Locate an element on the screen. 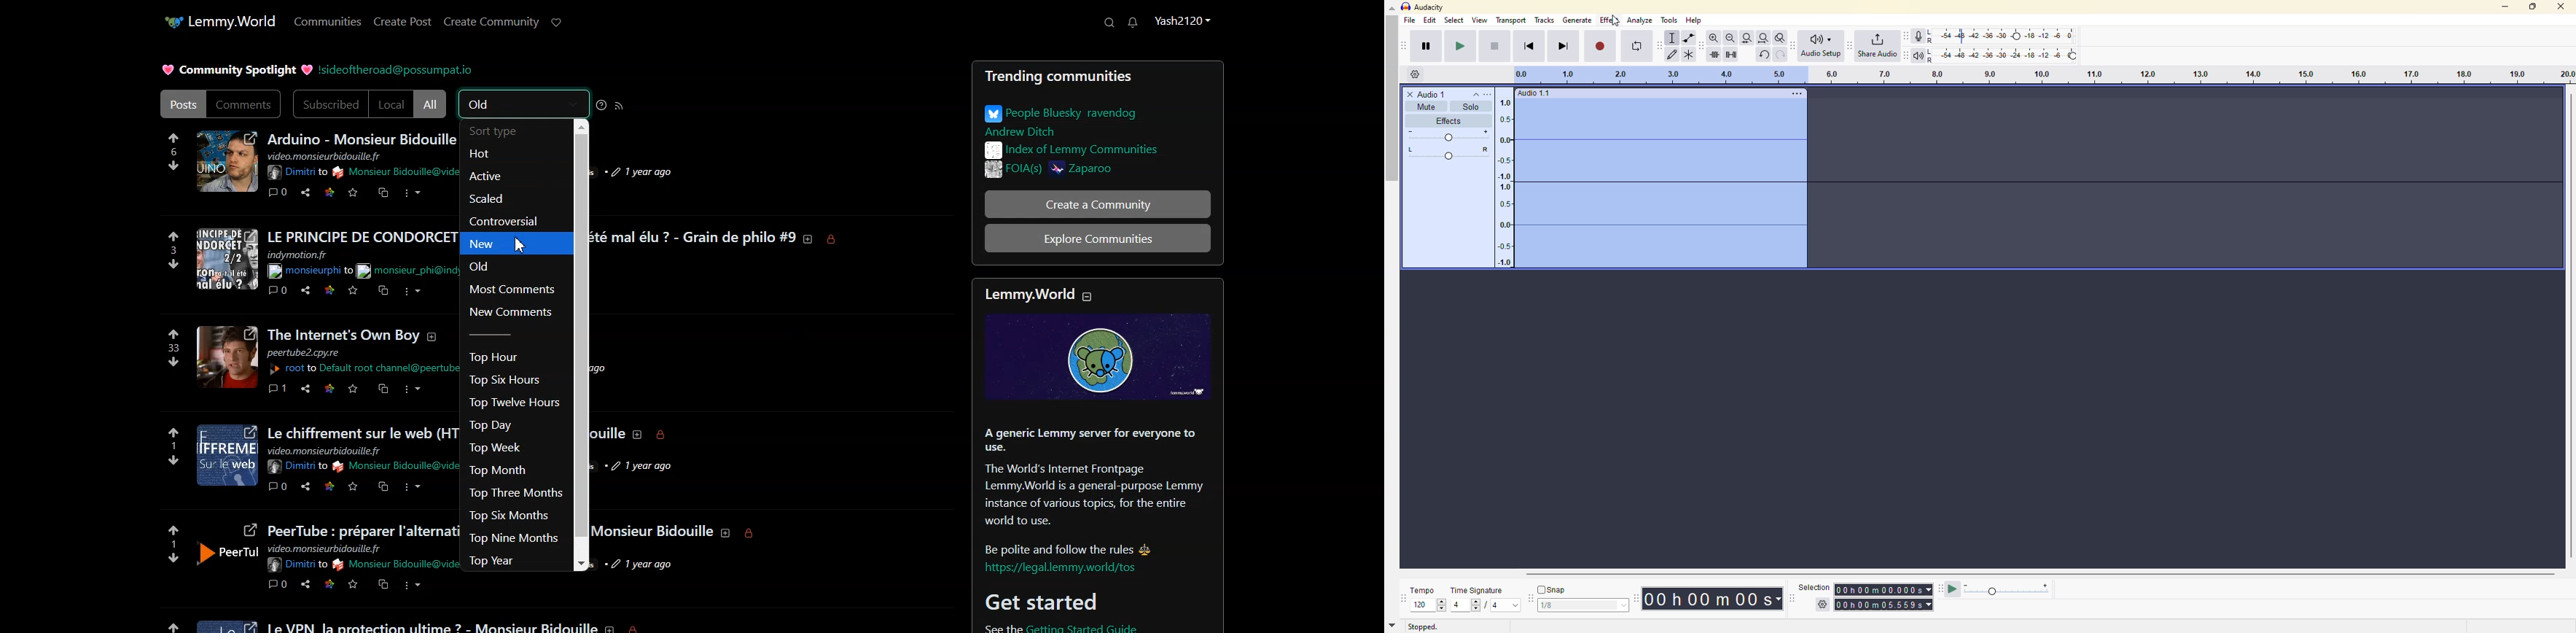  adjust is located at coordinates (1450, 154).